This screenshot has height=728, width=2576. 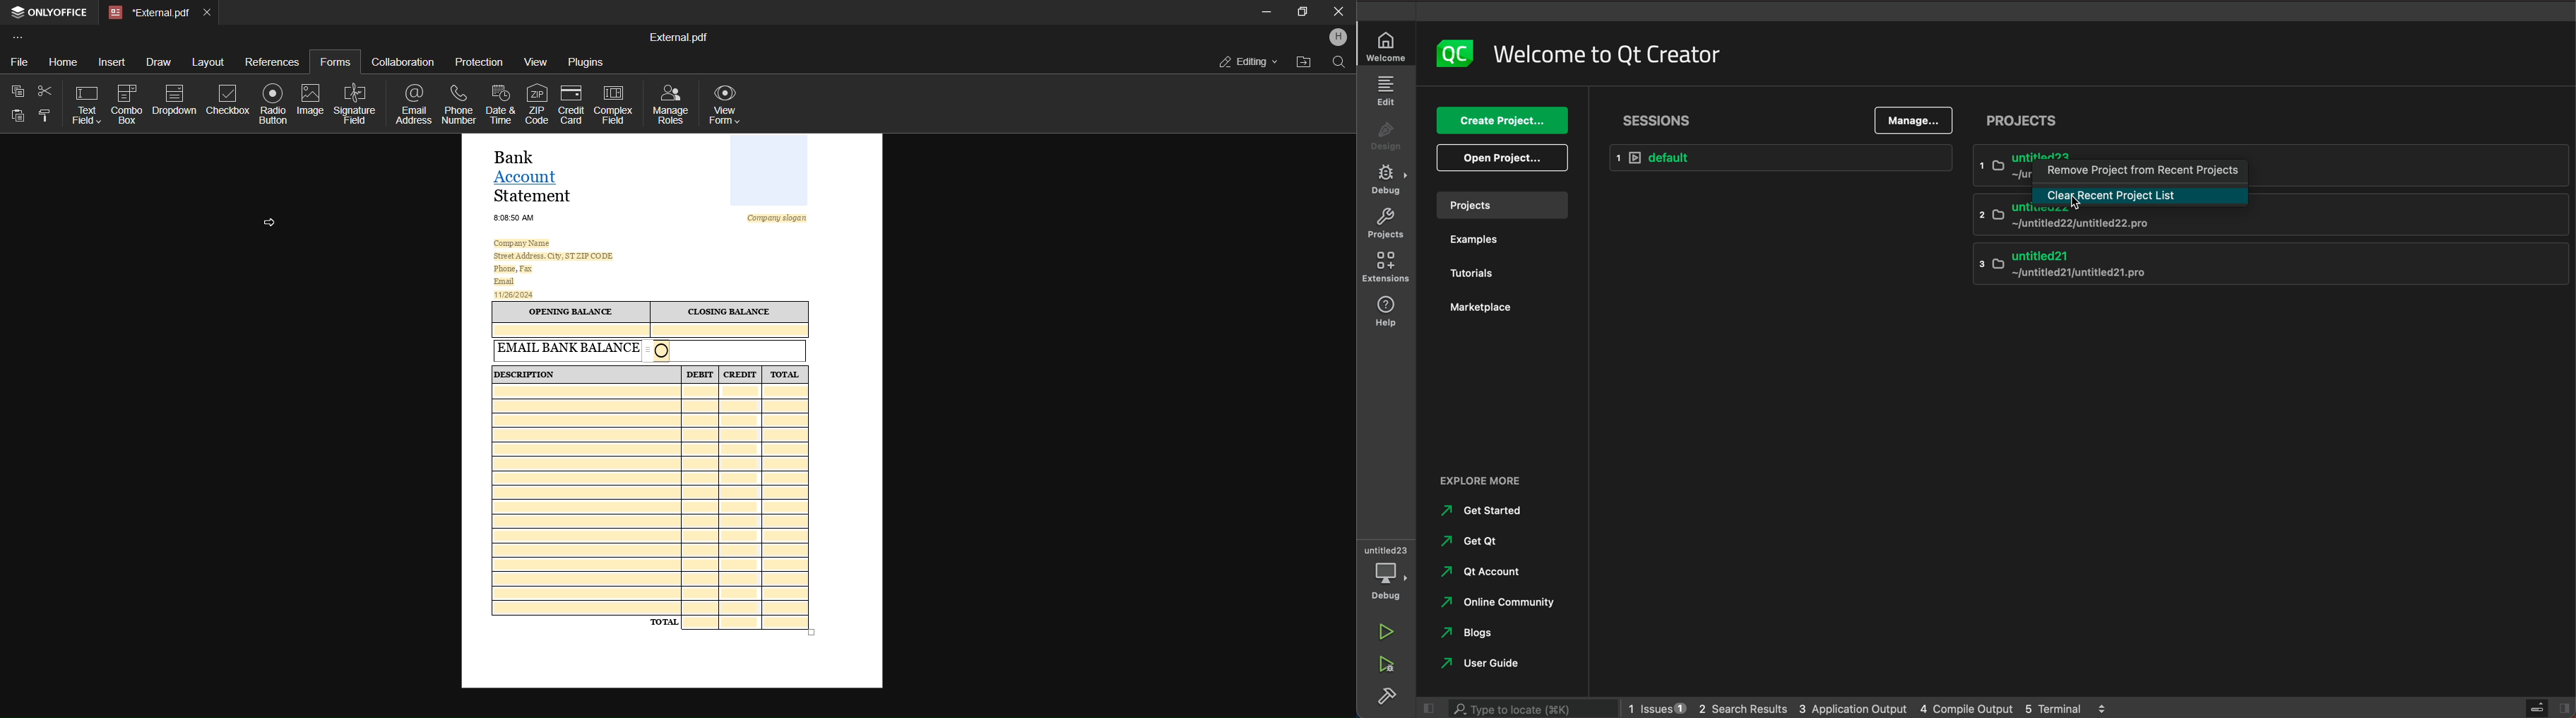 I want to click on explore more, so click(x=1485, y=480).